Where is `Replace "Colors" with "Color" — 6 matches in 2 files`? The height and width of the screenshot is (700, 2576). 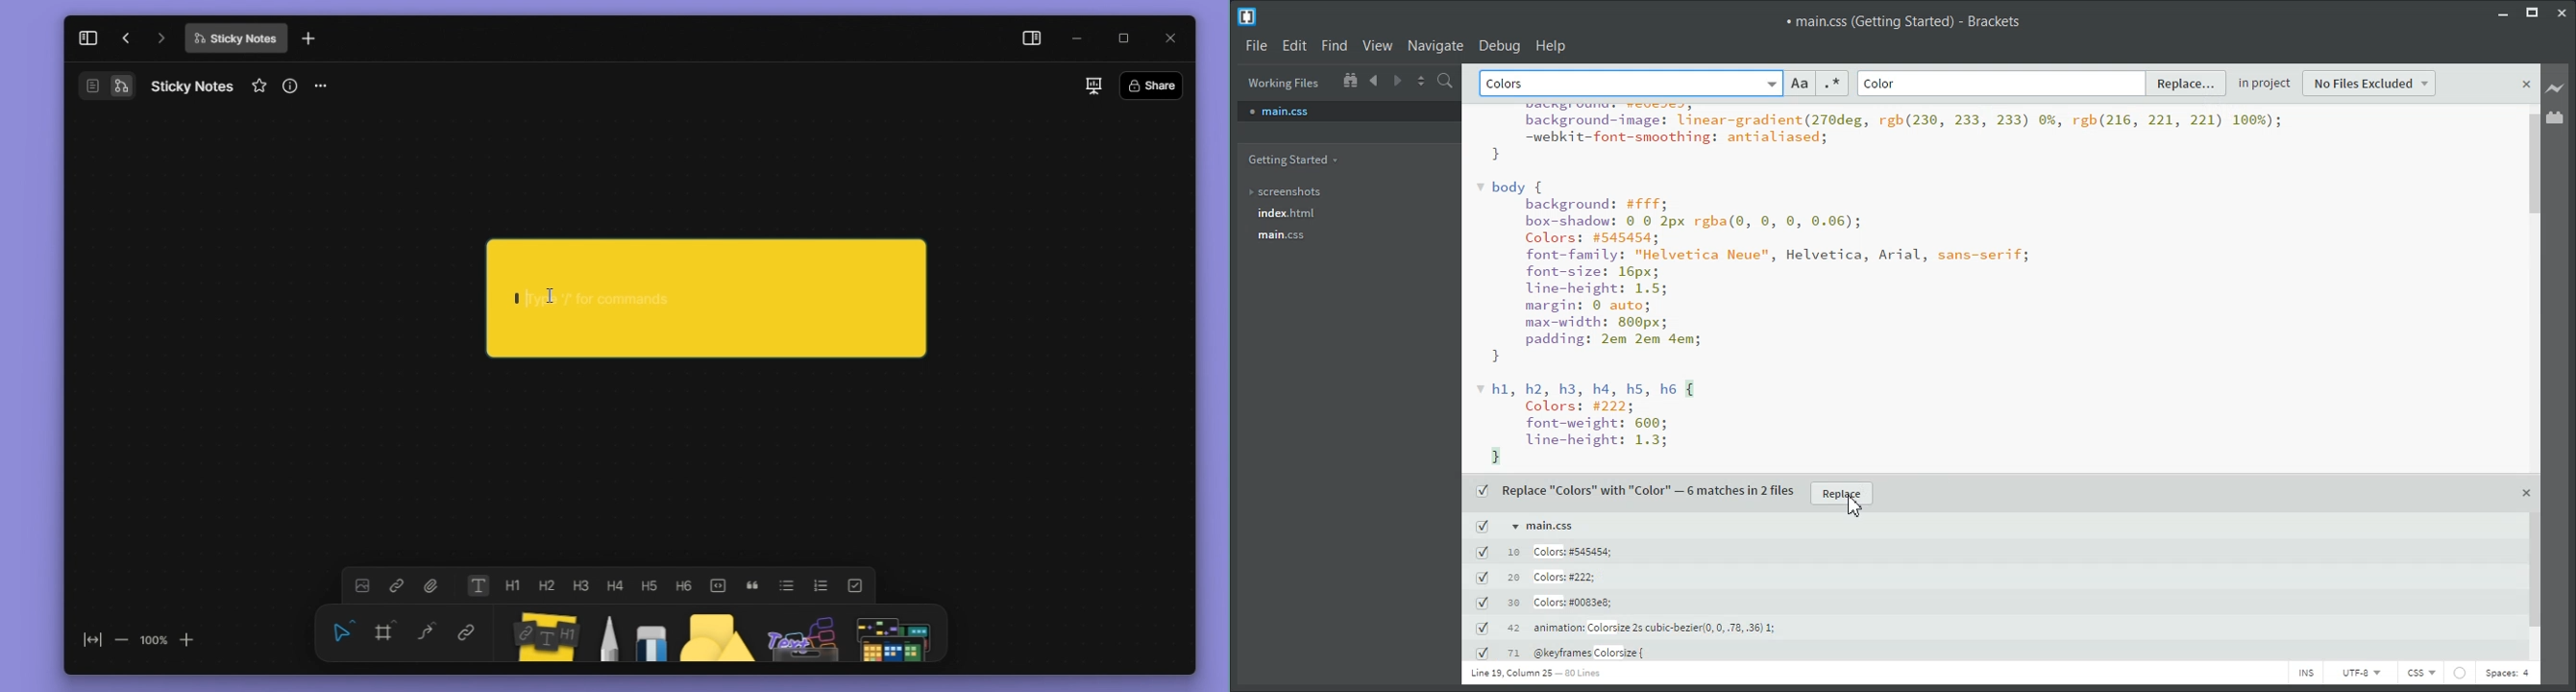
Replace "Colors" with "Color" — 6 matches in 2 files is located at coordinates (1634, 491).